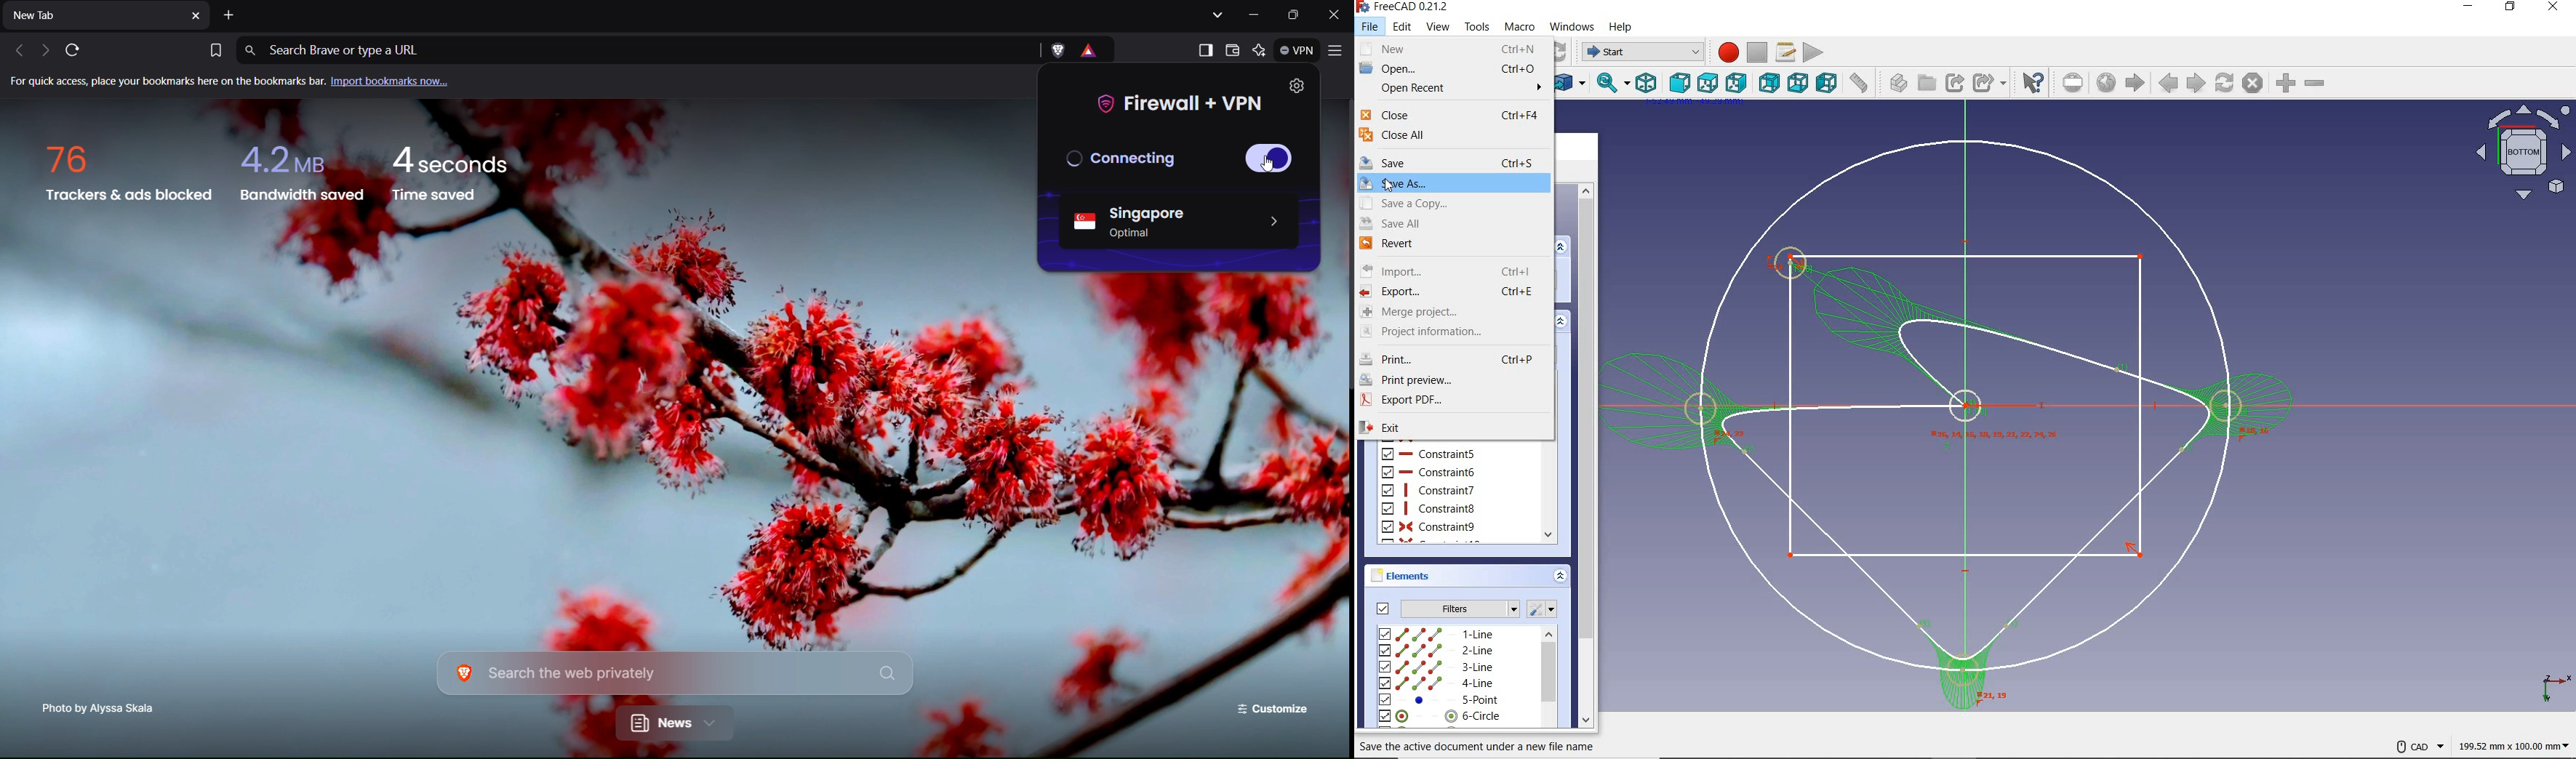 The height and width of the screenshot is (784, 2576). I want to click on restore down, so click(2510, 9).